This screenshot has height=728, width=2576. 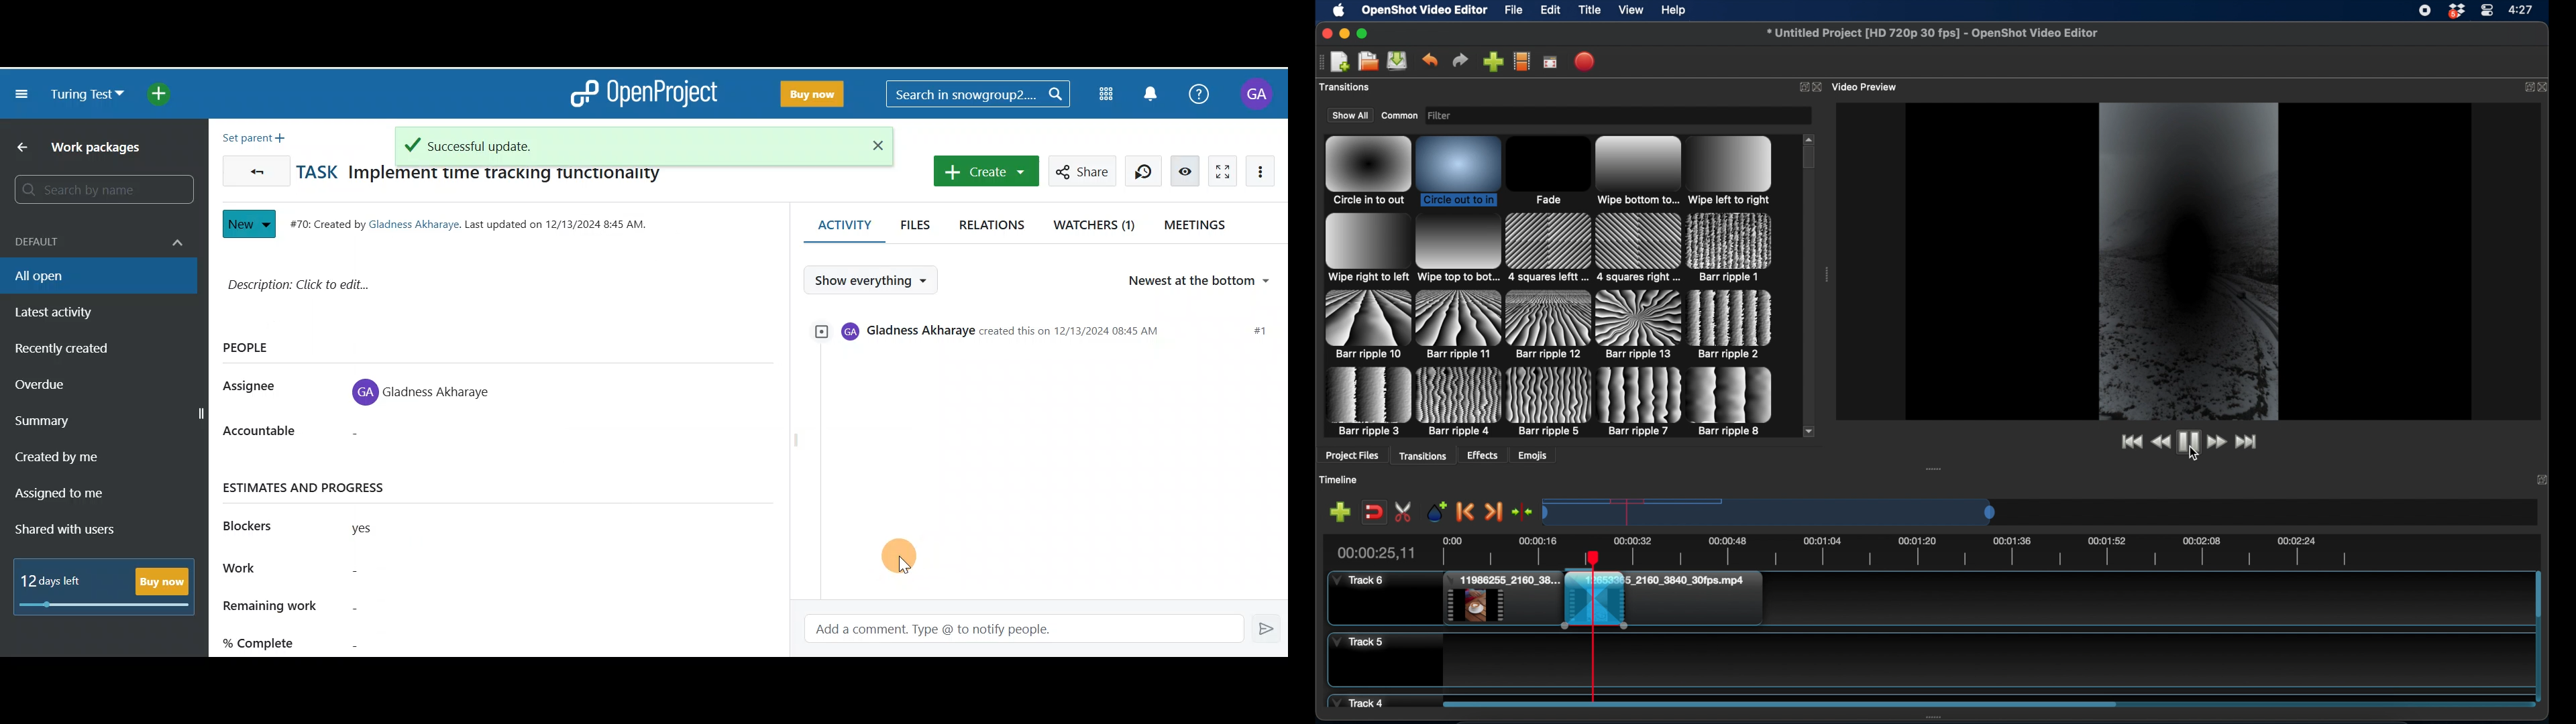 I want to click on Relations, so click(x=995, y=223).